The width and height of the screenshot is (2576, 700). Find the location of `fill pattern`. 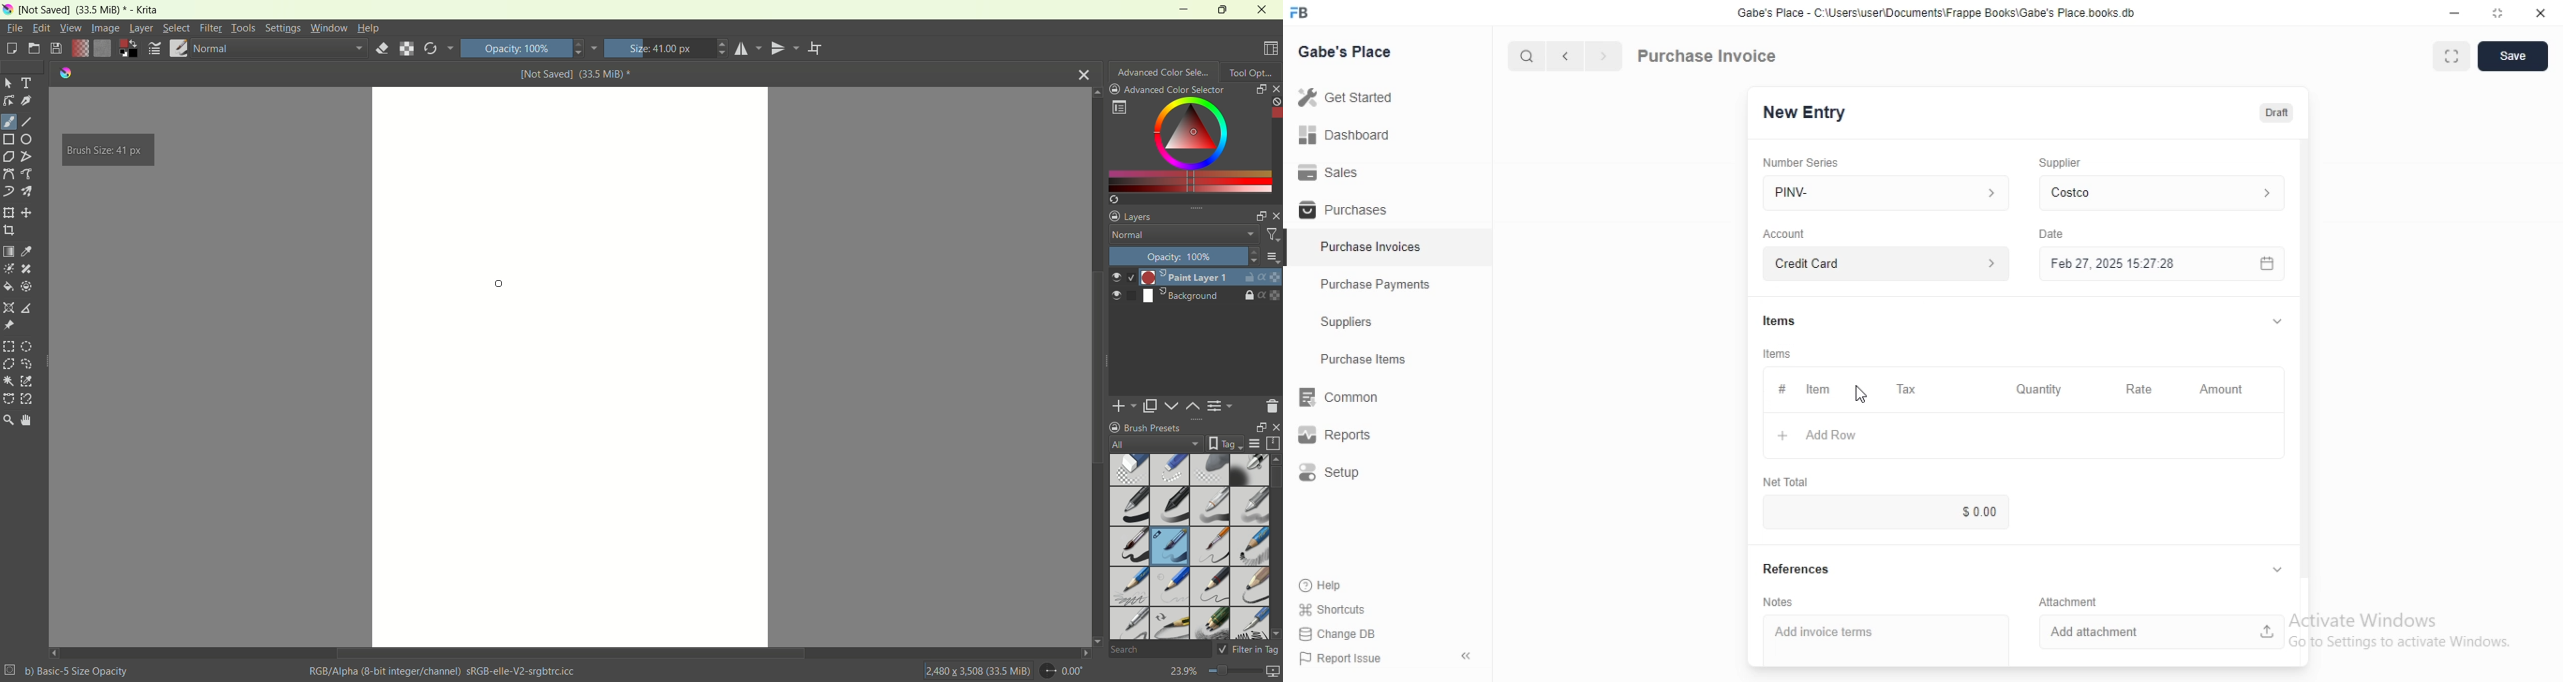

fill pattern is located at coordinates (103, 49).